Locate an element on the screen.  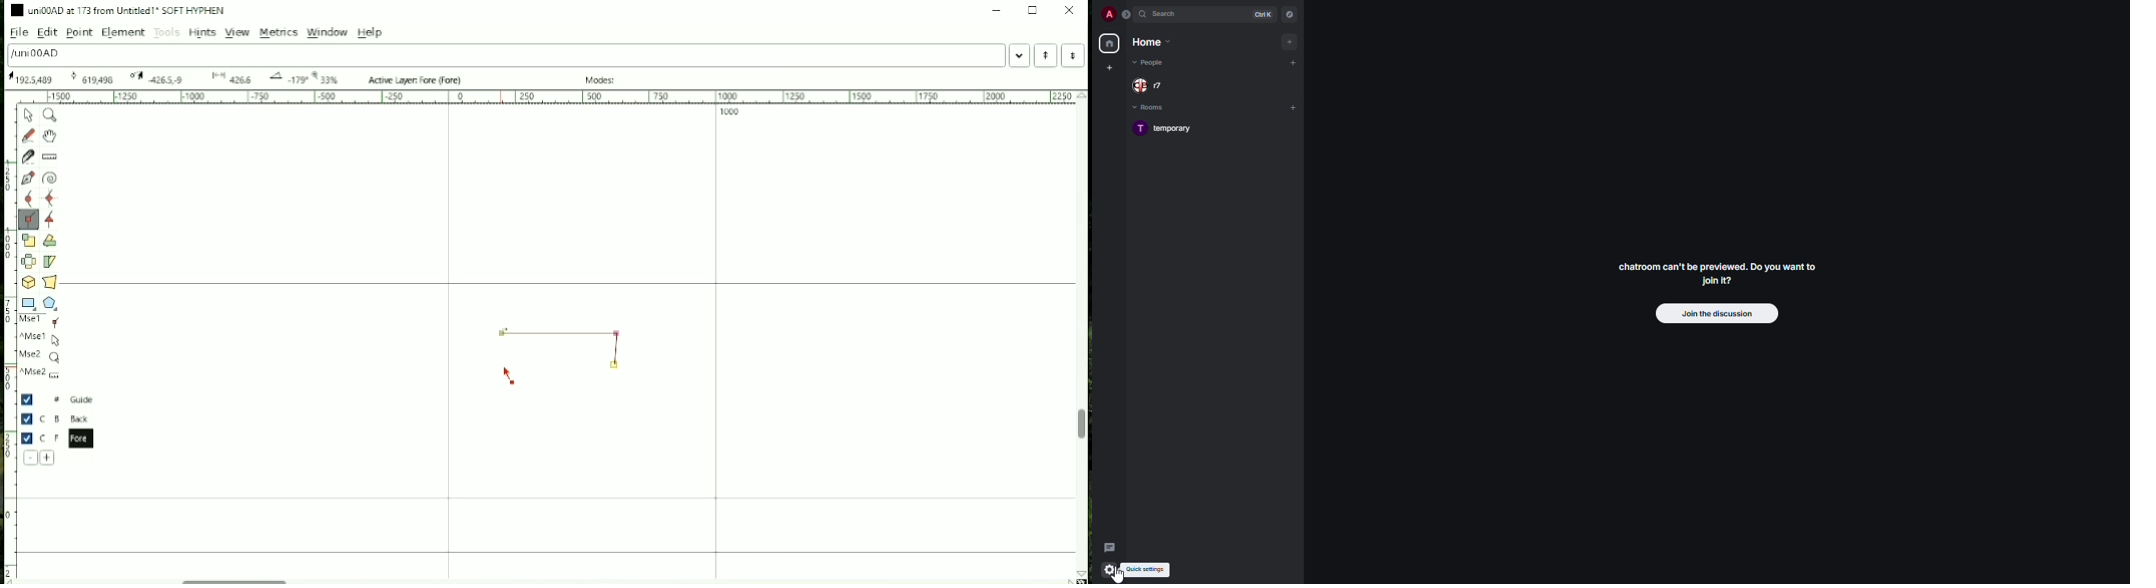
Mse2 is located at coordinates (41, 357).